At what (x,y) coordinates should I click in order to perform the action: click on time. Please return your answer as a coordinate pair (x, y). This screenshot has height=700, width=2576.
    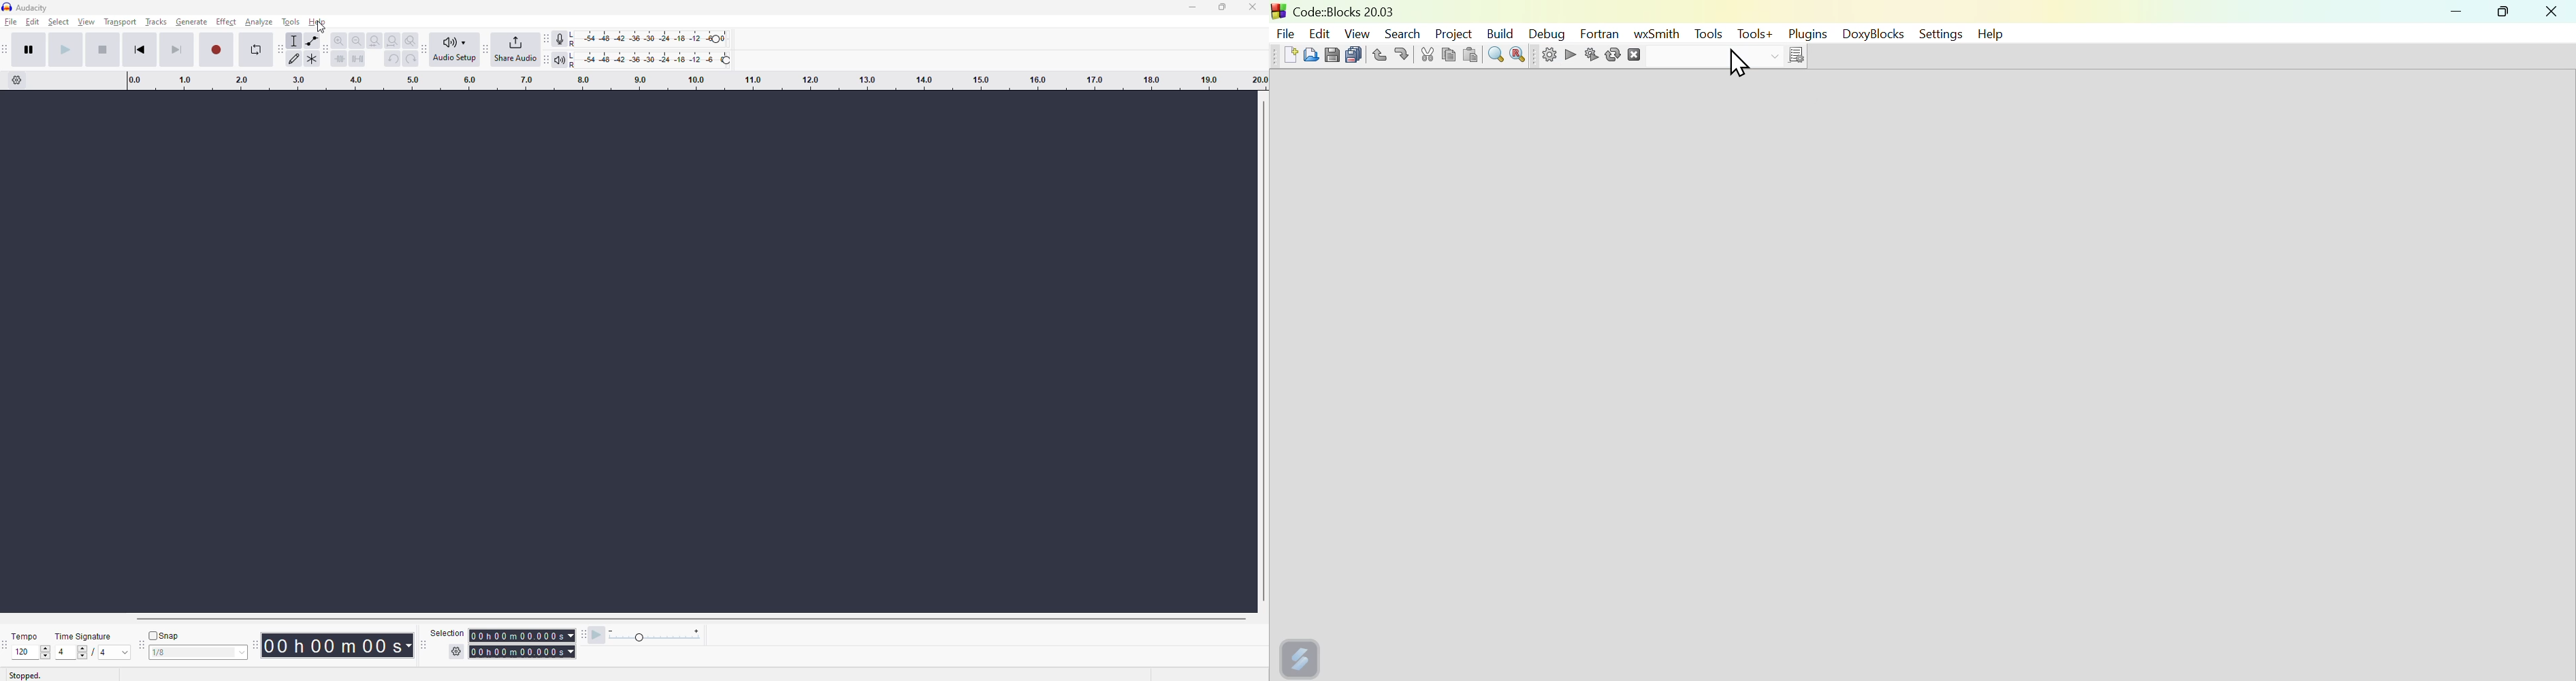
    Looking at the image, I should click on (337, 645).